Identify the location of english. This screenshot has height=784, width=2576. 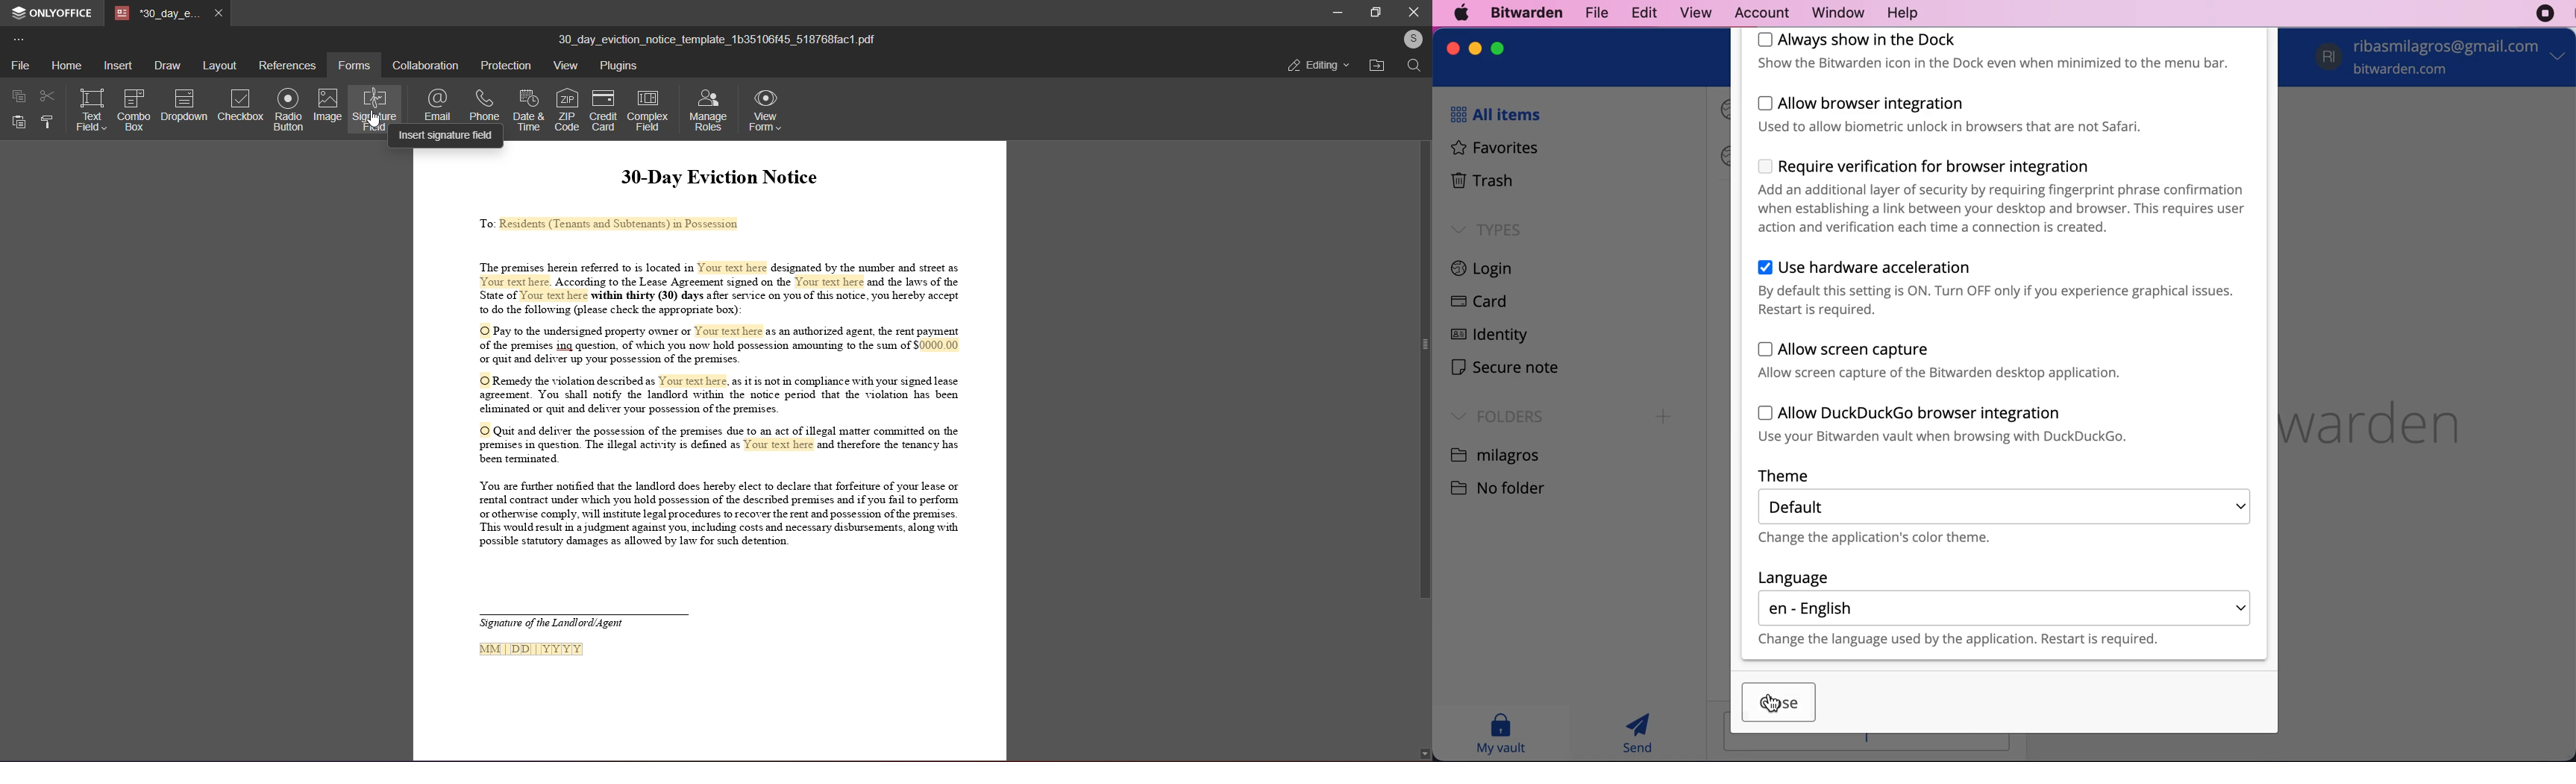
(2005, 608).